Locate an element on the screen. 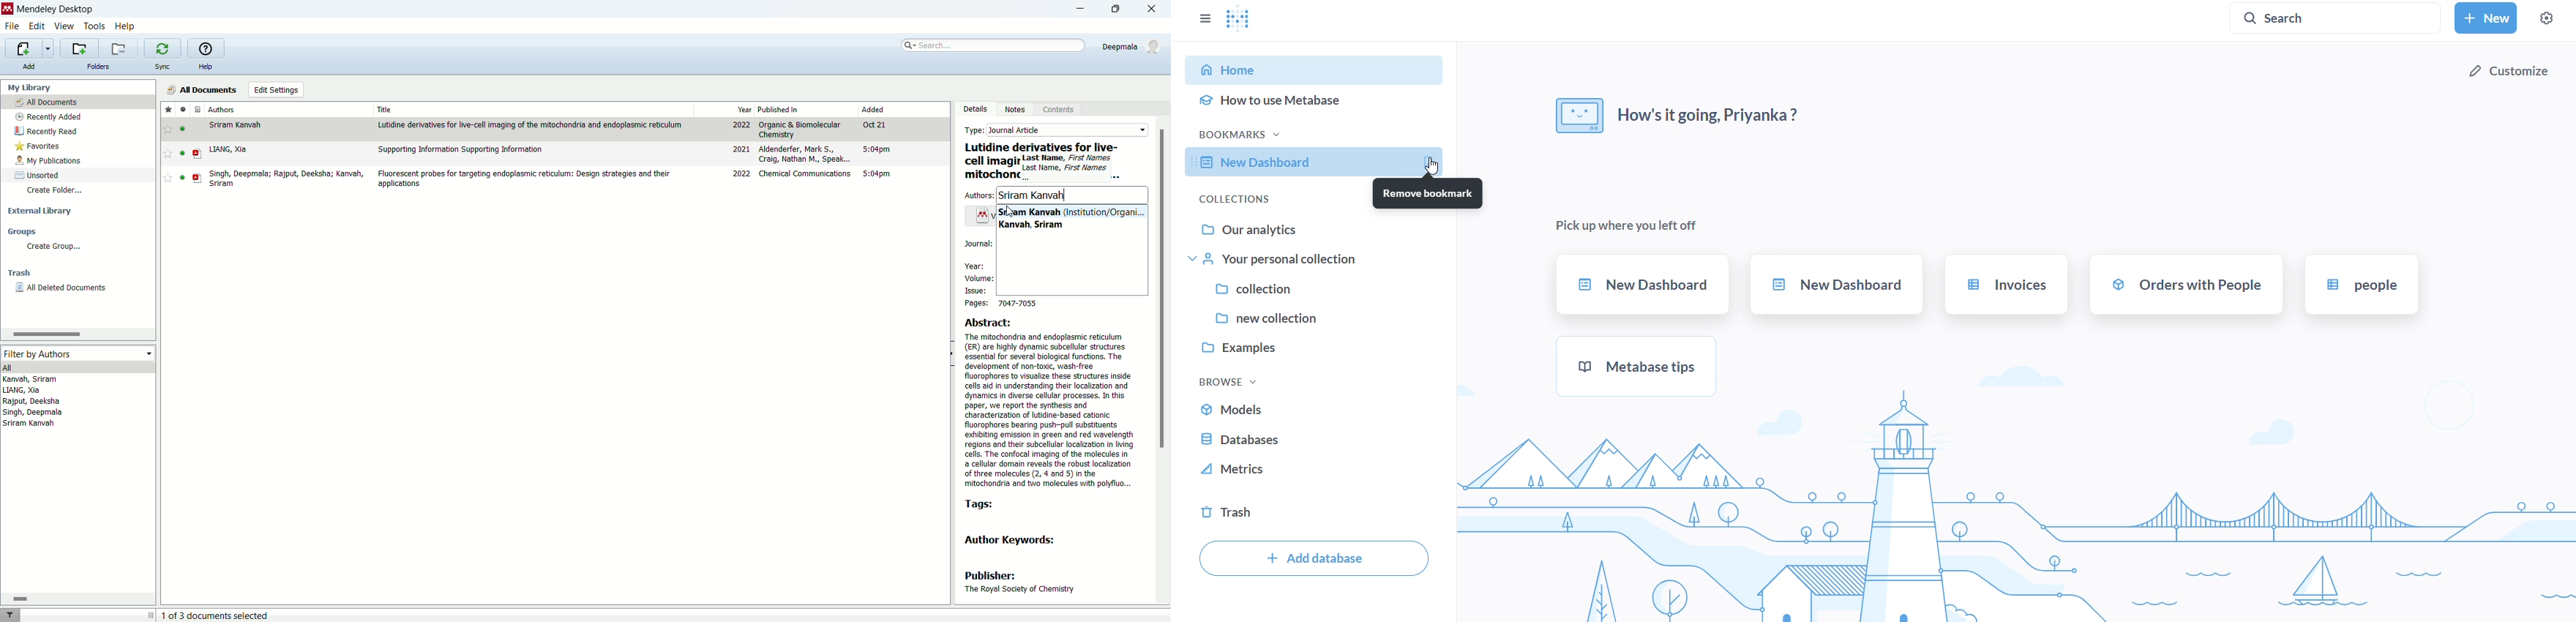 The image size is (2576, 644). bookmarks is located at coordinates (1248, 135).